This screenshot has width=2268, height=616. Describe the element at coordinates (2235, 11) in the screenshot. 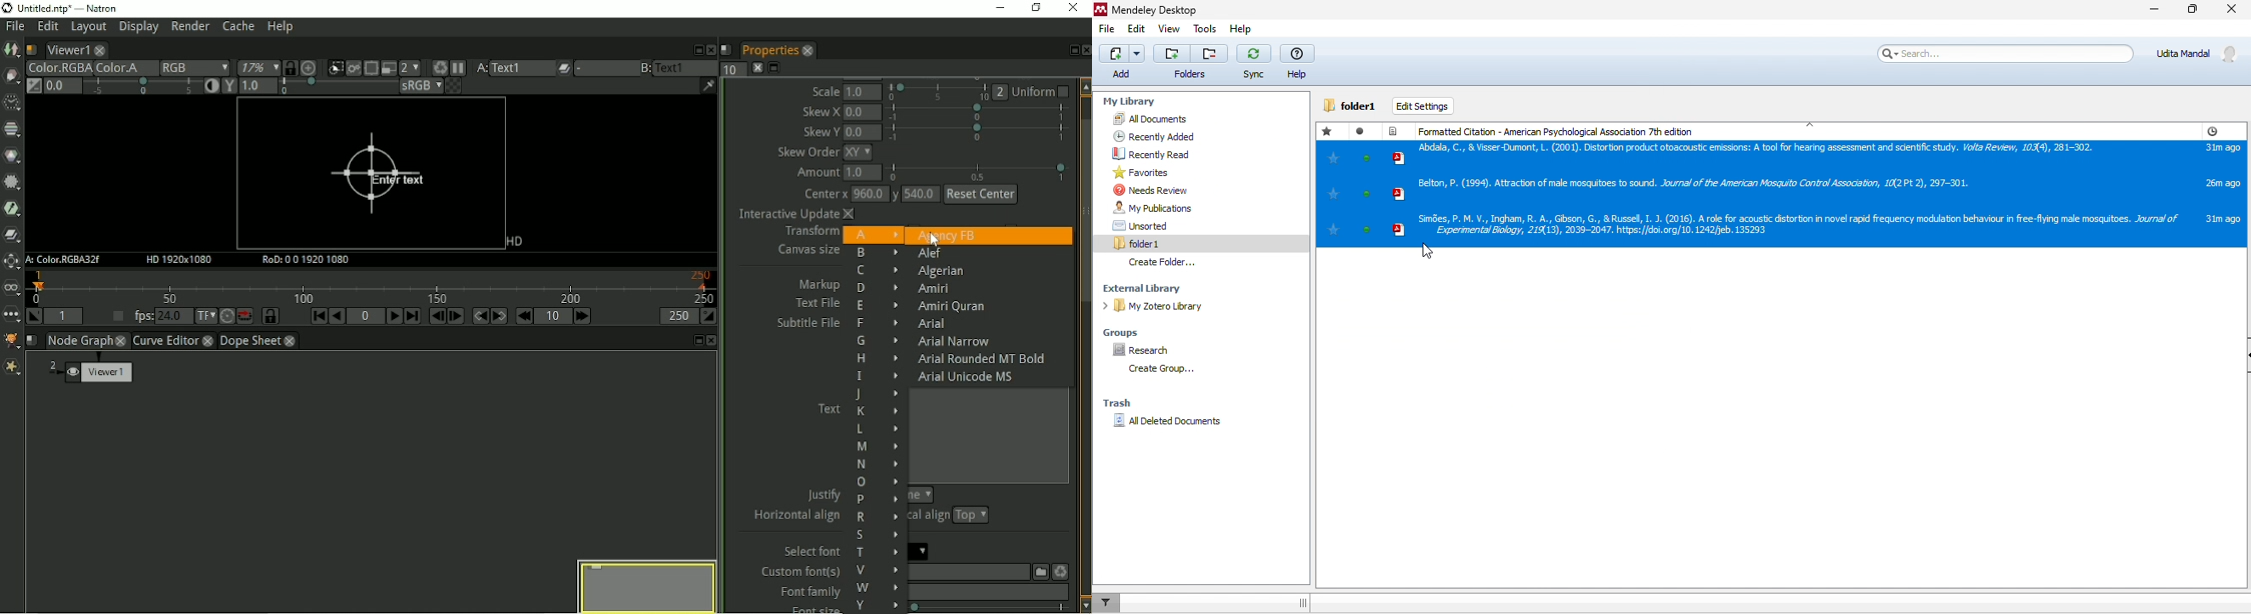

I see `close` at that location.